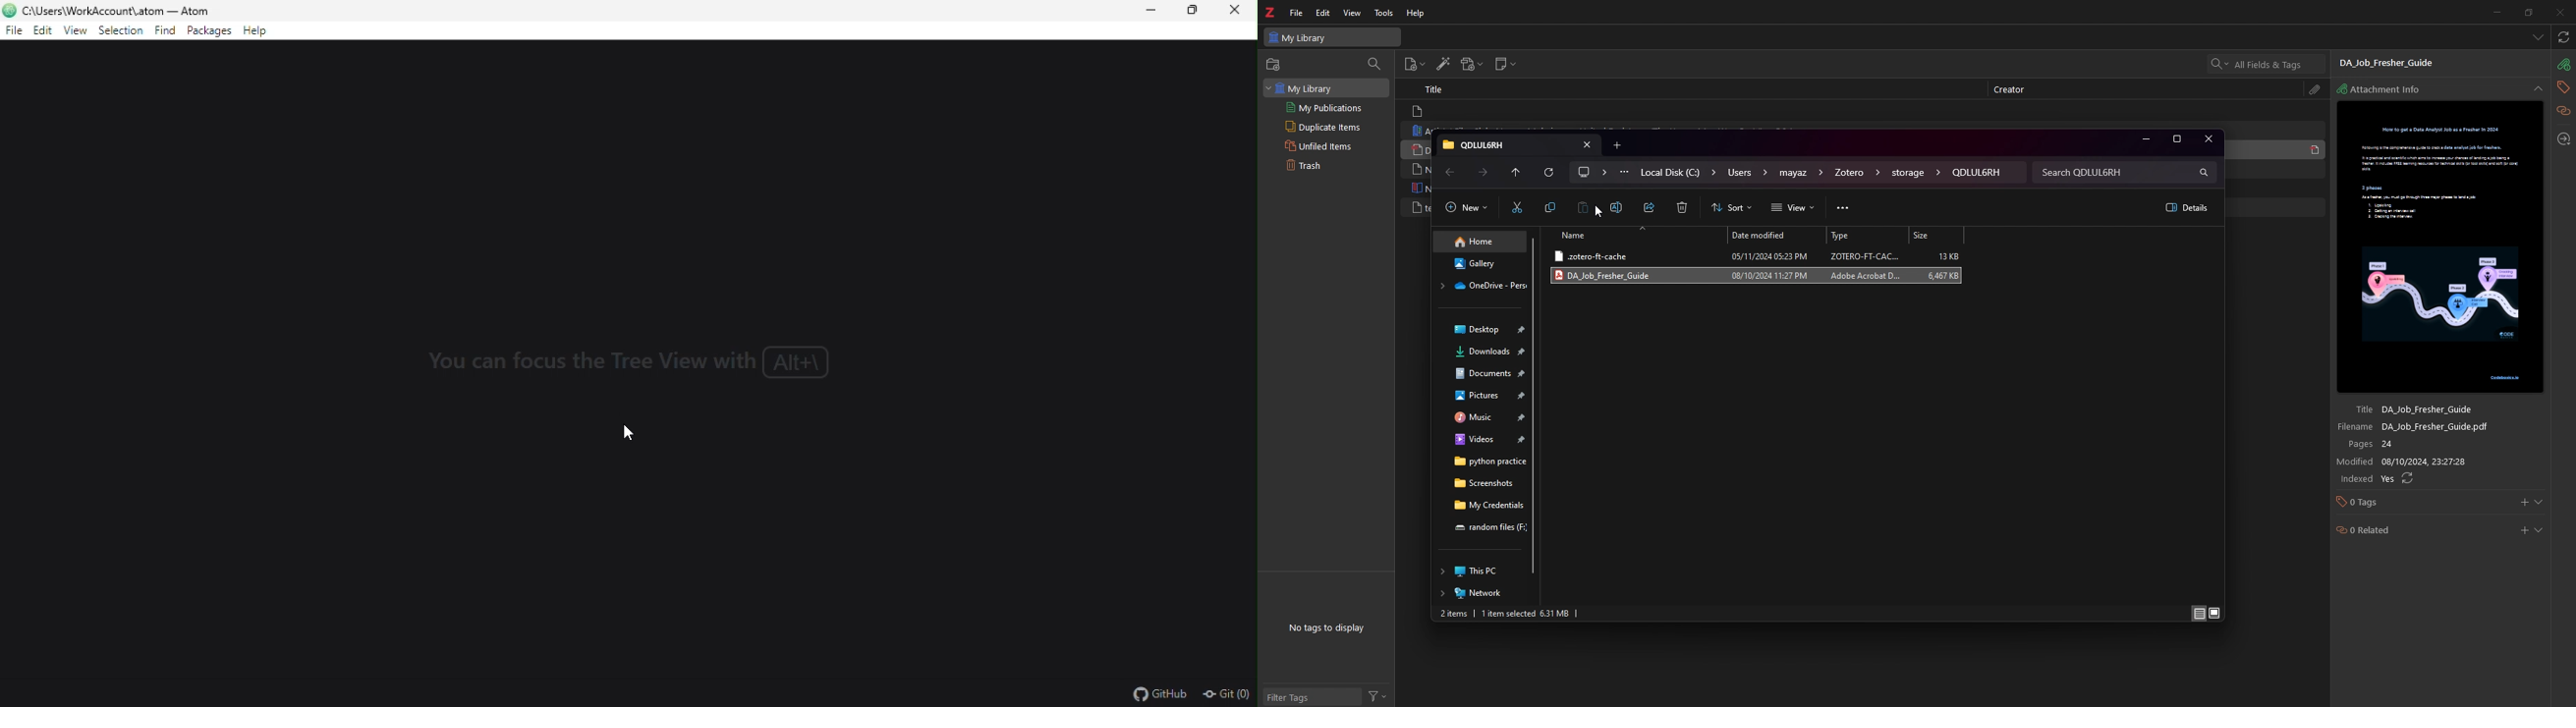 The width and height of the screenshot is (2576, 728). What do you see at coordinates (2563, 65) in the screenshot?
I see `attachment info` at bounding box center [2563, 65].